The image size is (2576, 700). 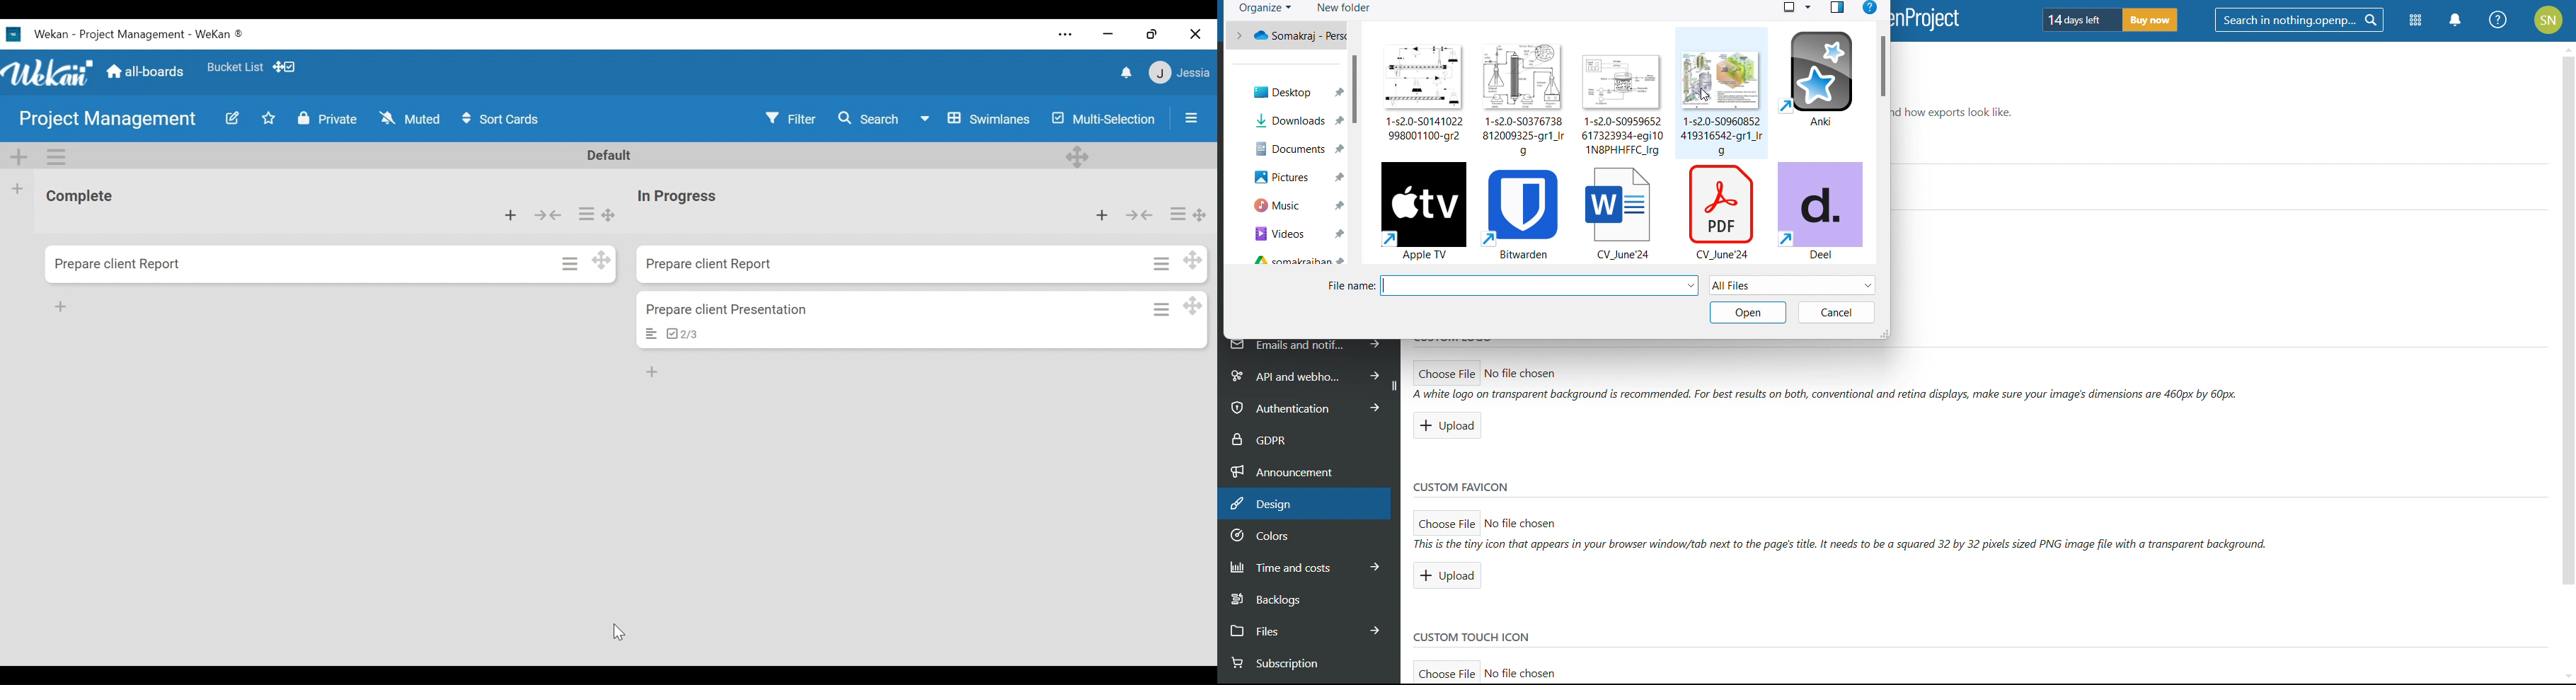 I want to click on Checklist, so click(x=683, y=333).